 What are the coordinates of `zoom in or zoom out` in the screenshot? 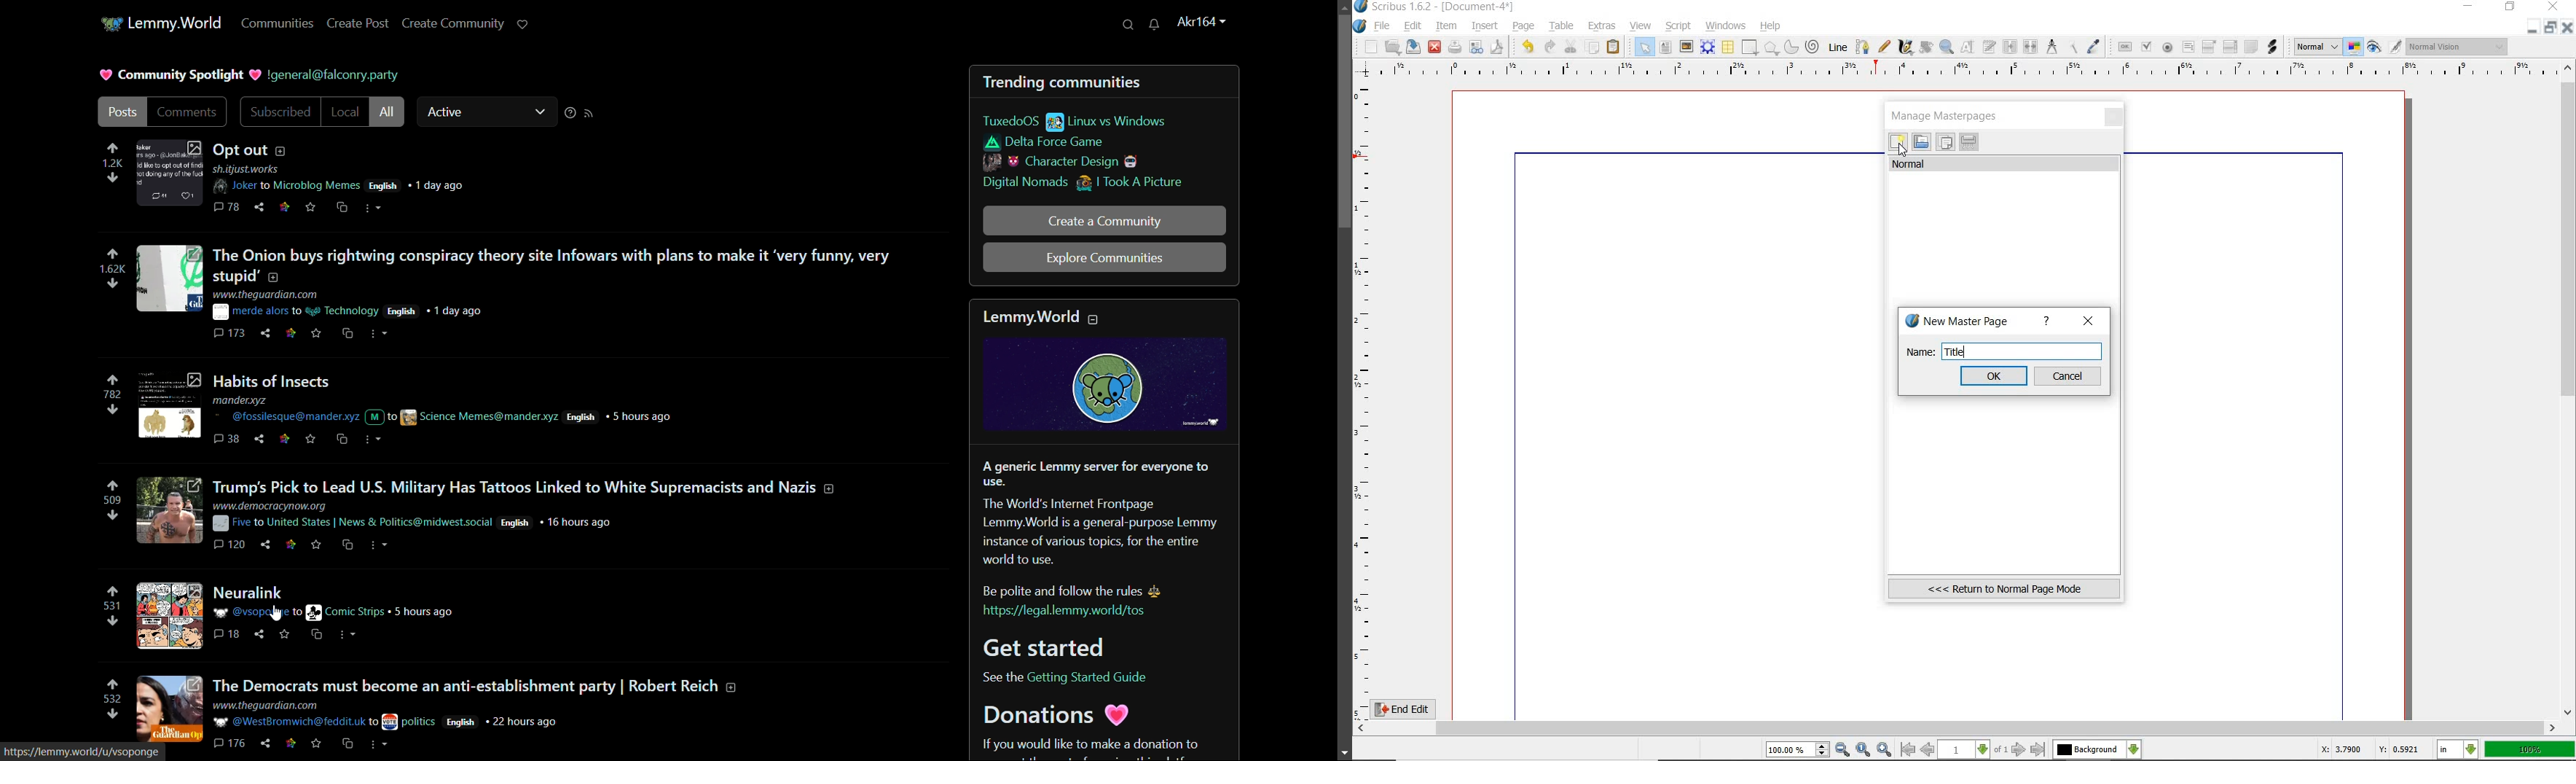 It's located at (1947, 47).